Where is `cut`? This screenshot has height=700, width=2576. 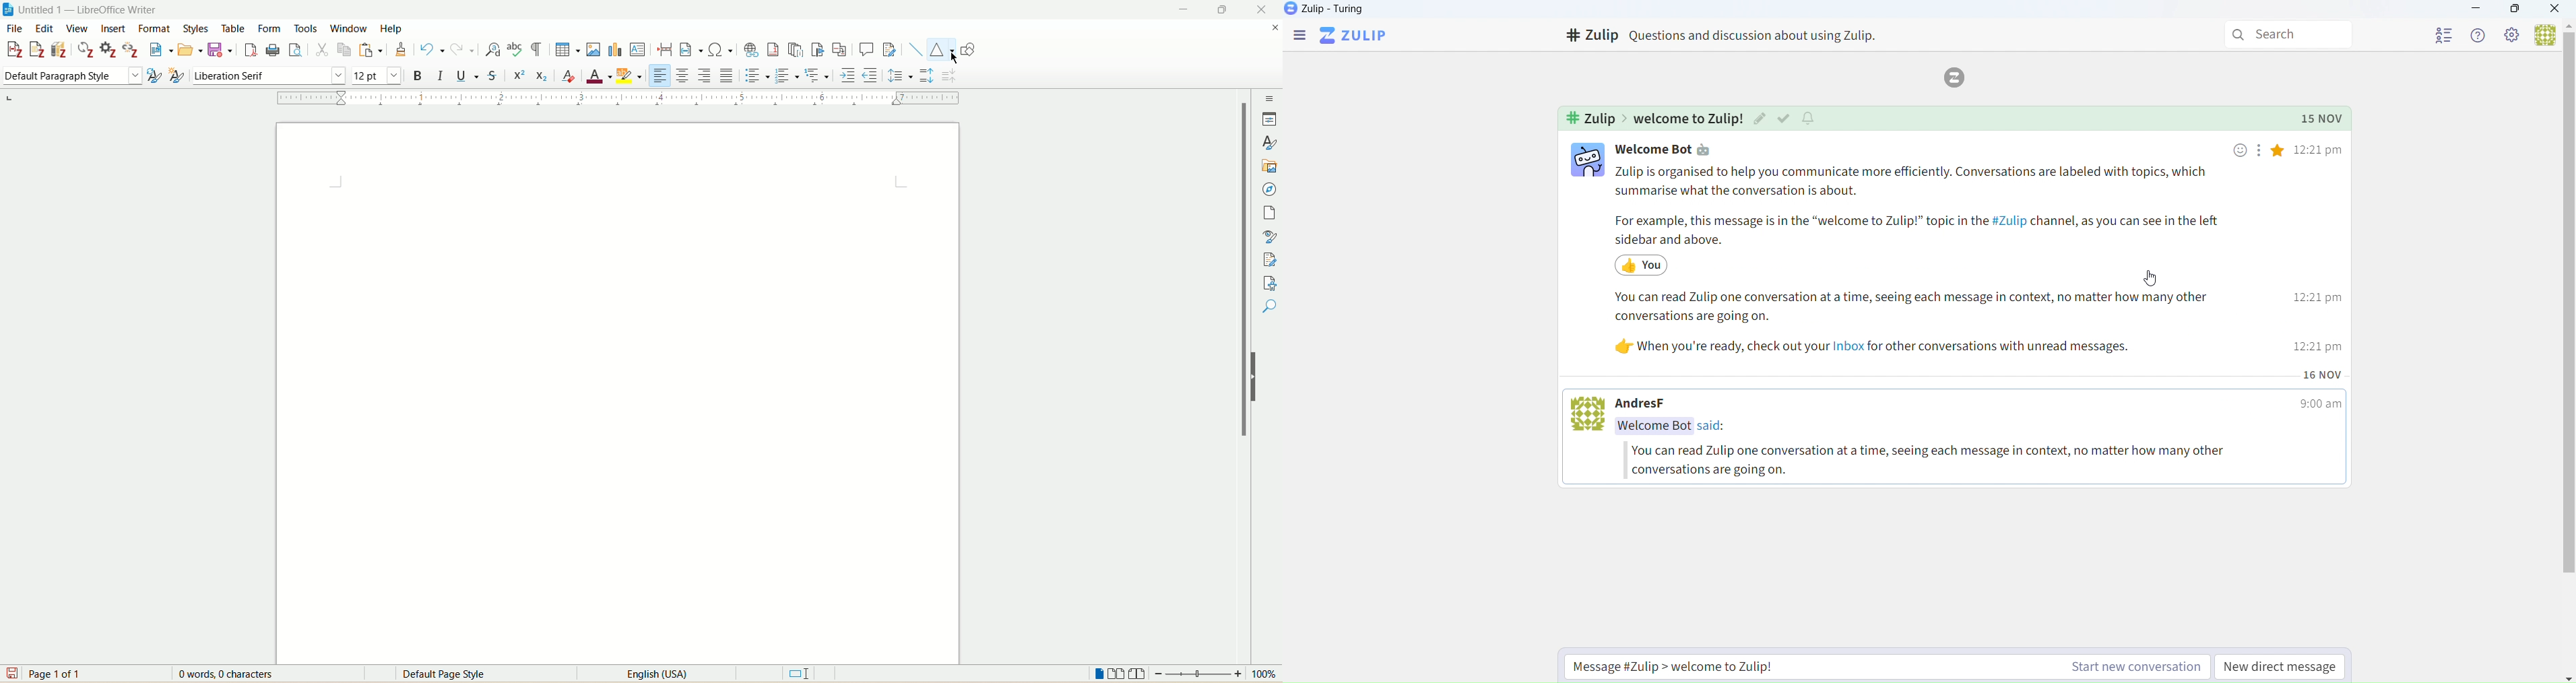 cut is located at coordinates (321, 51).